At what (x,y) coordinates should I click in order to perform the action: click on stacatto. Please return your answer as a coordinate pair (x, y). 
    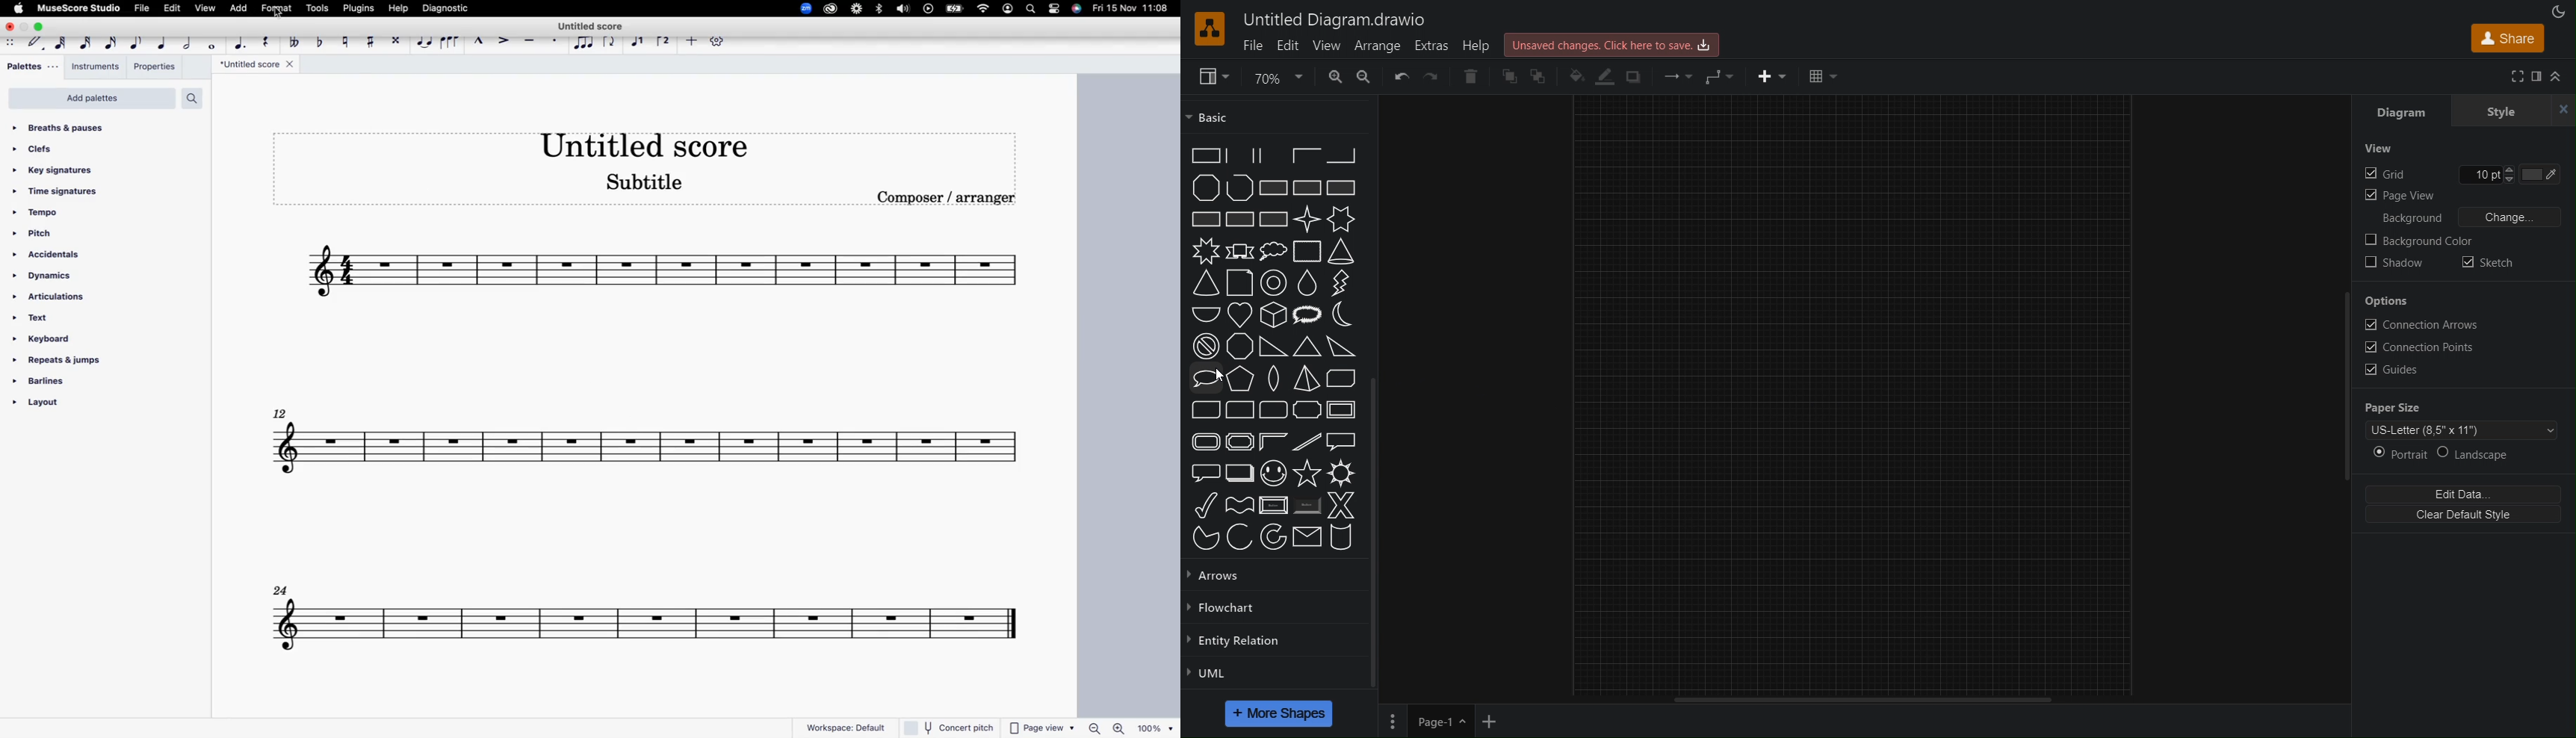
    Looking at the image, I should click on (555, 42).